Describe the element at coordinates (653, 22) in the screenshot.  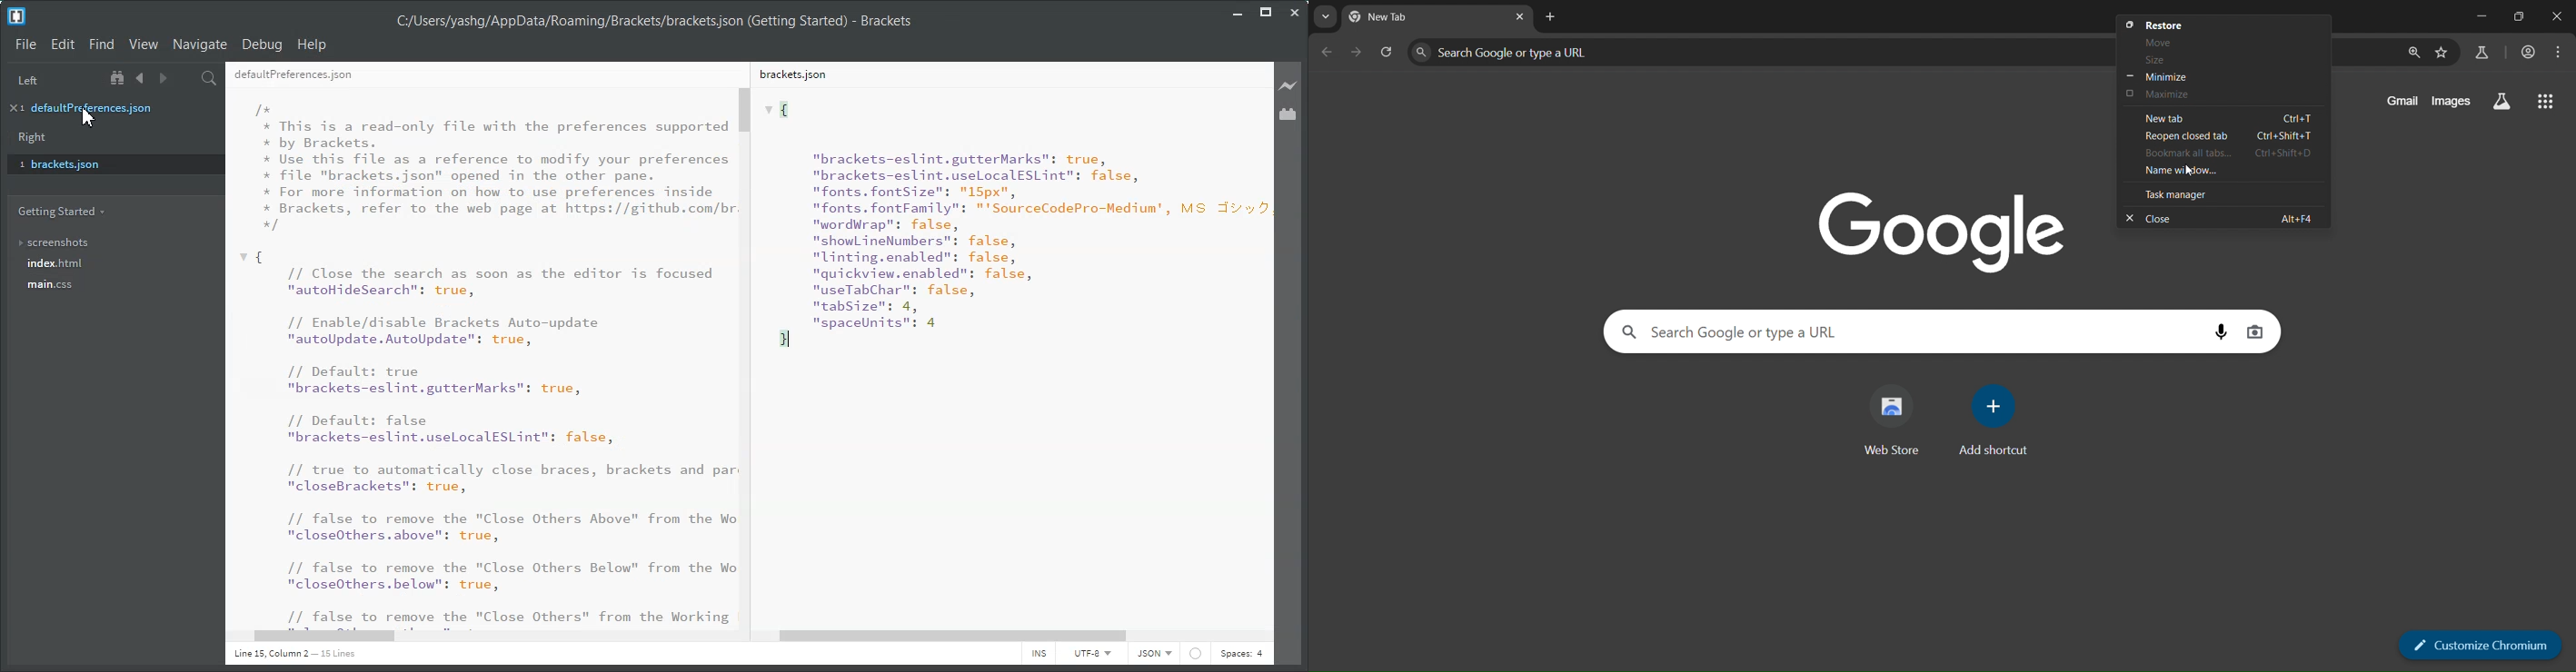
I see `Text` at that location.